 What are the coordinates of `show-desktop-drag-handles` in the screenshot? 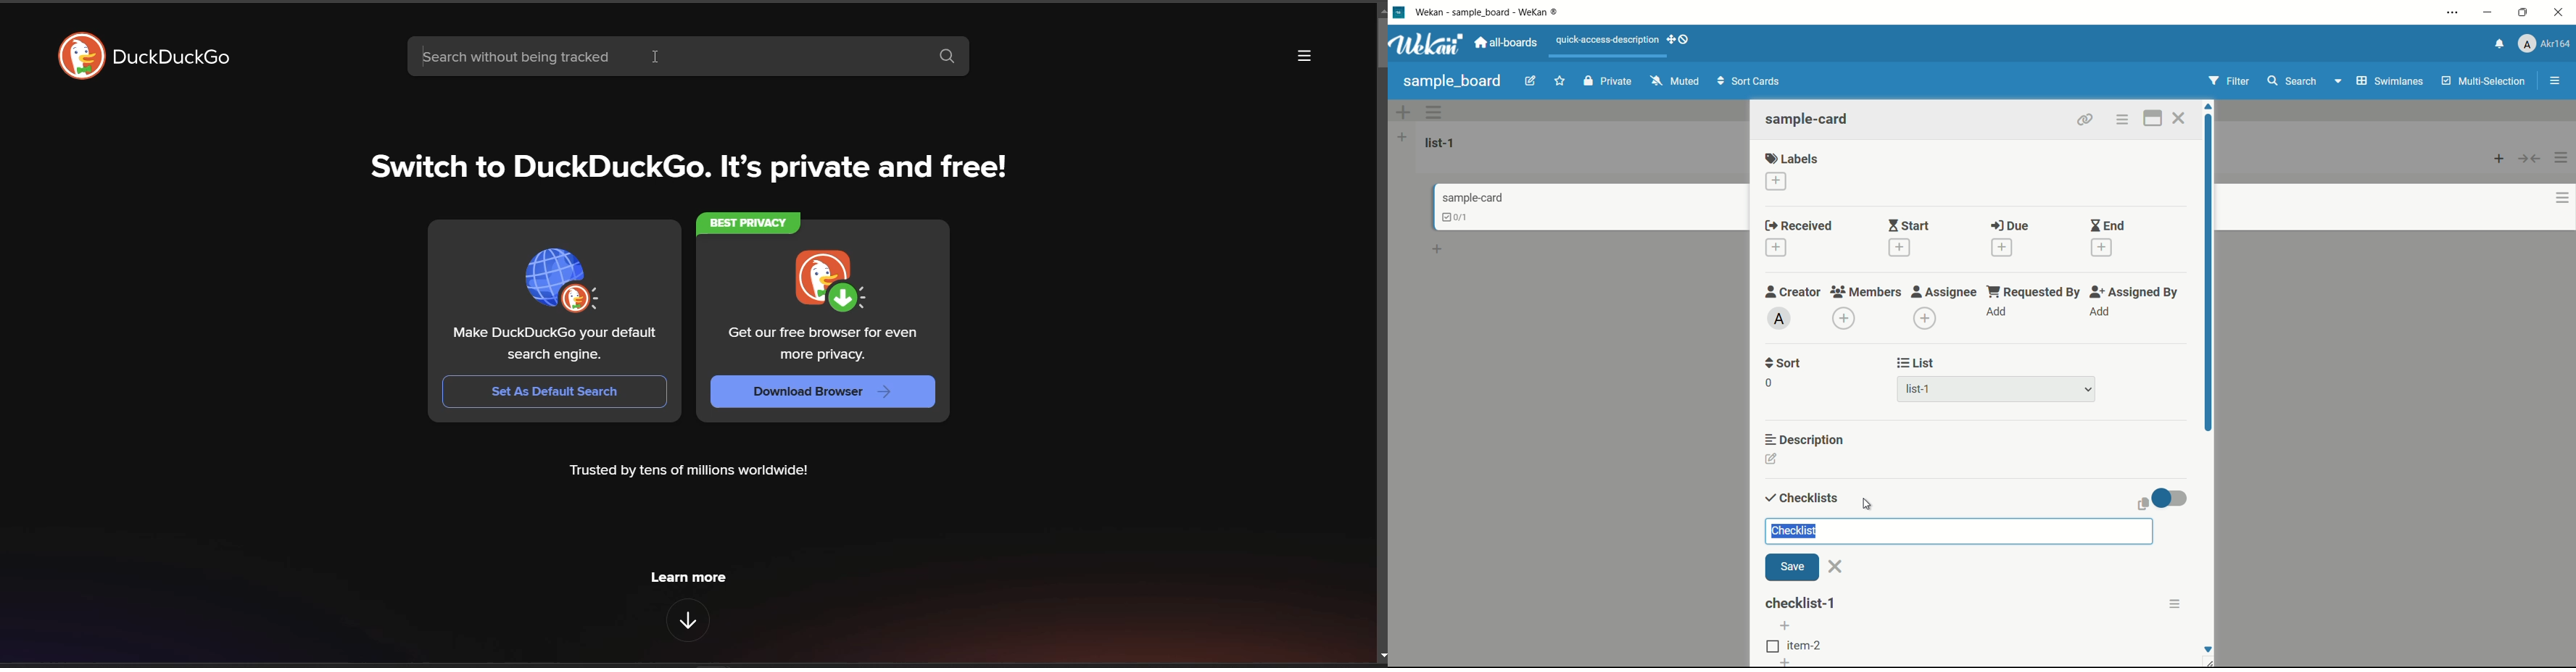 It's located at (1680, 38).